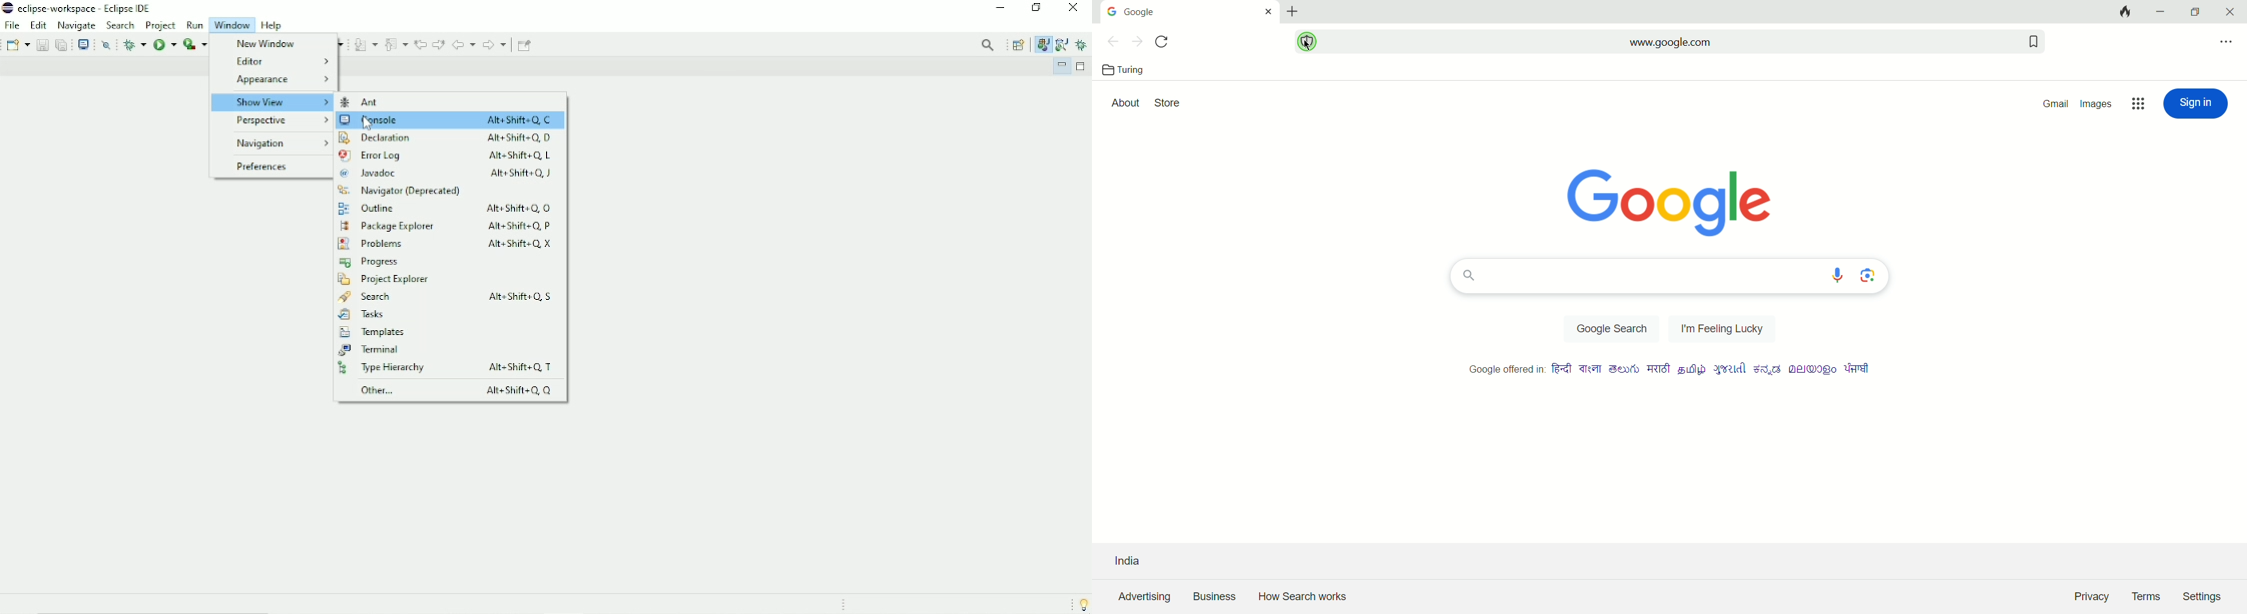 Image resolution: width=2268 pixels, height=616 pixels. What do you see at coordinates (1265, 12) in the screenshot?
I see `close tab` at bounding box center [1265, 12].